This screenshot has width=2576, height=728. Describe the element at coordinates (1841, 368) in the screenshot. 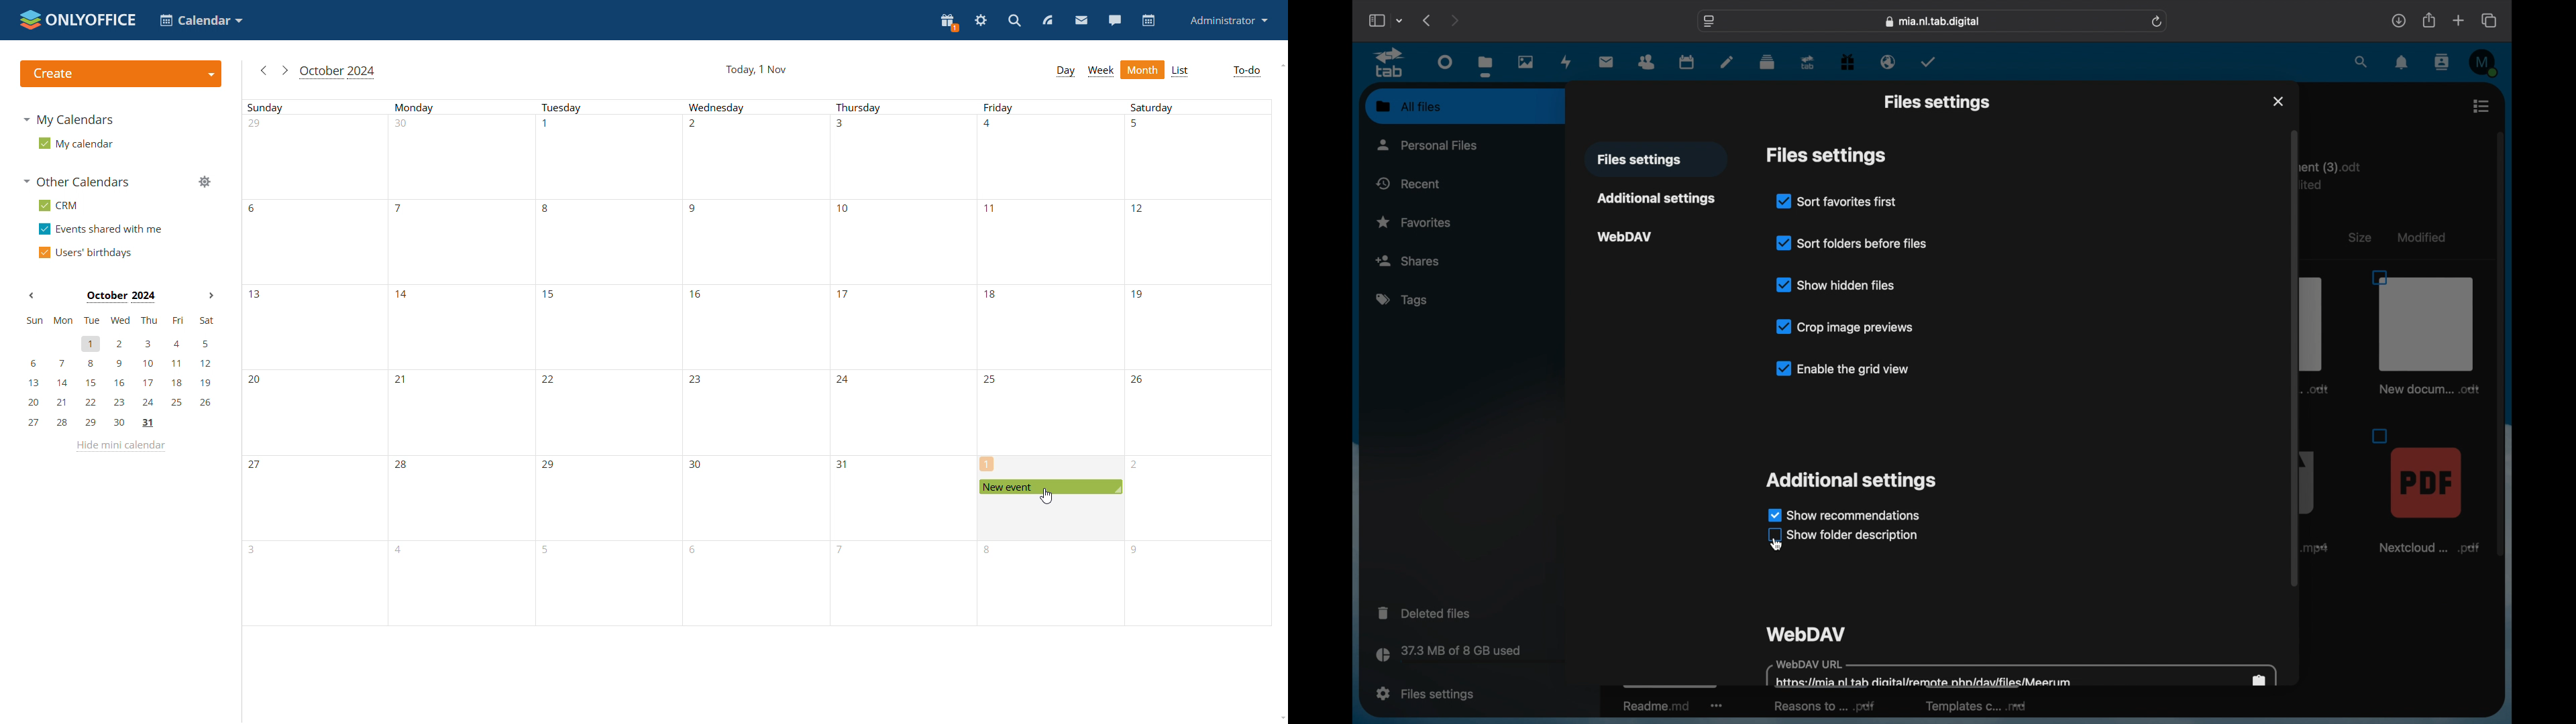

I see `enable the grid view` at that location.